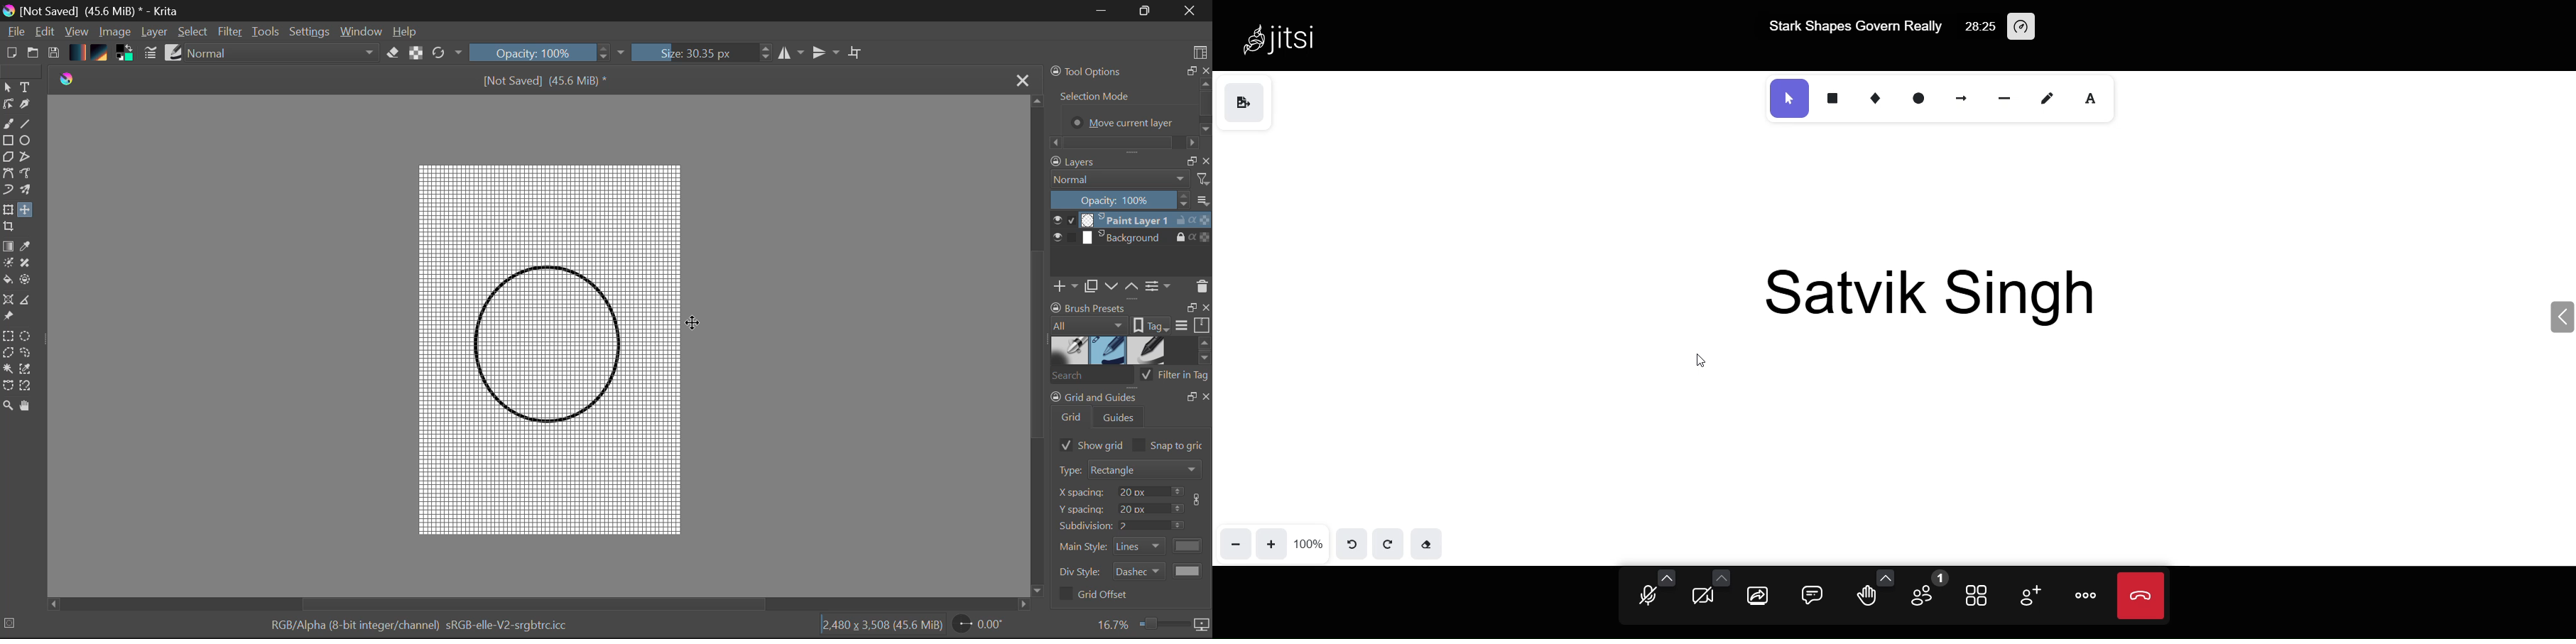  What do you see at coordinates (30, 193) in the screenshot?
I see `Multibrush Tool` at bounding box center [30, 193].